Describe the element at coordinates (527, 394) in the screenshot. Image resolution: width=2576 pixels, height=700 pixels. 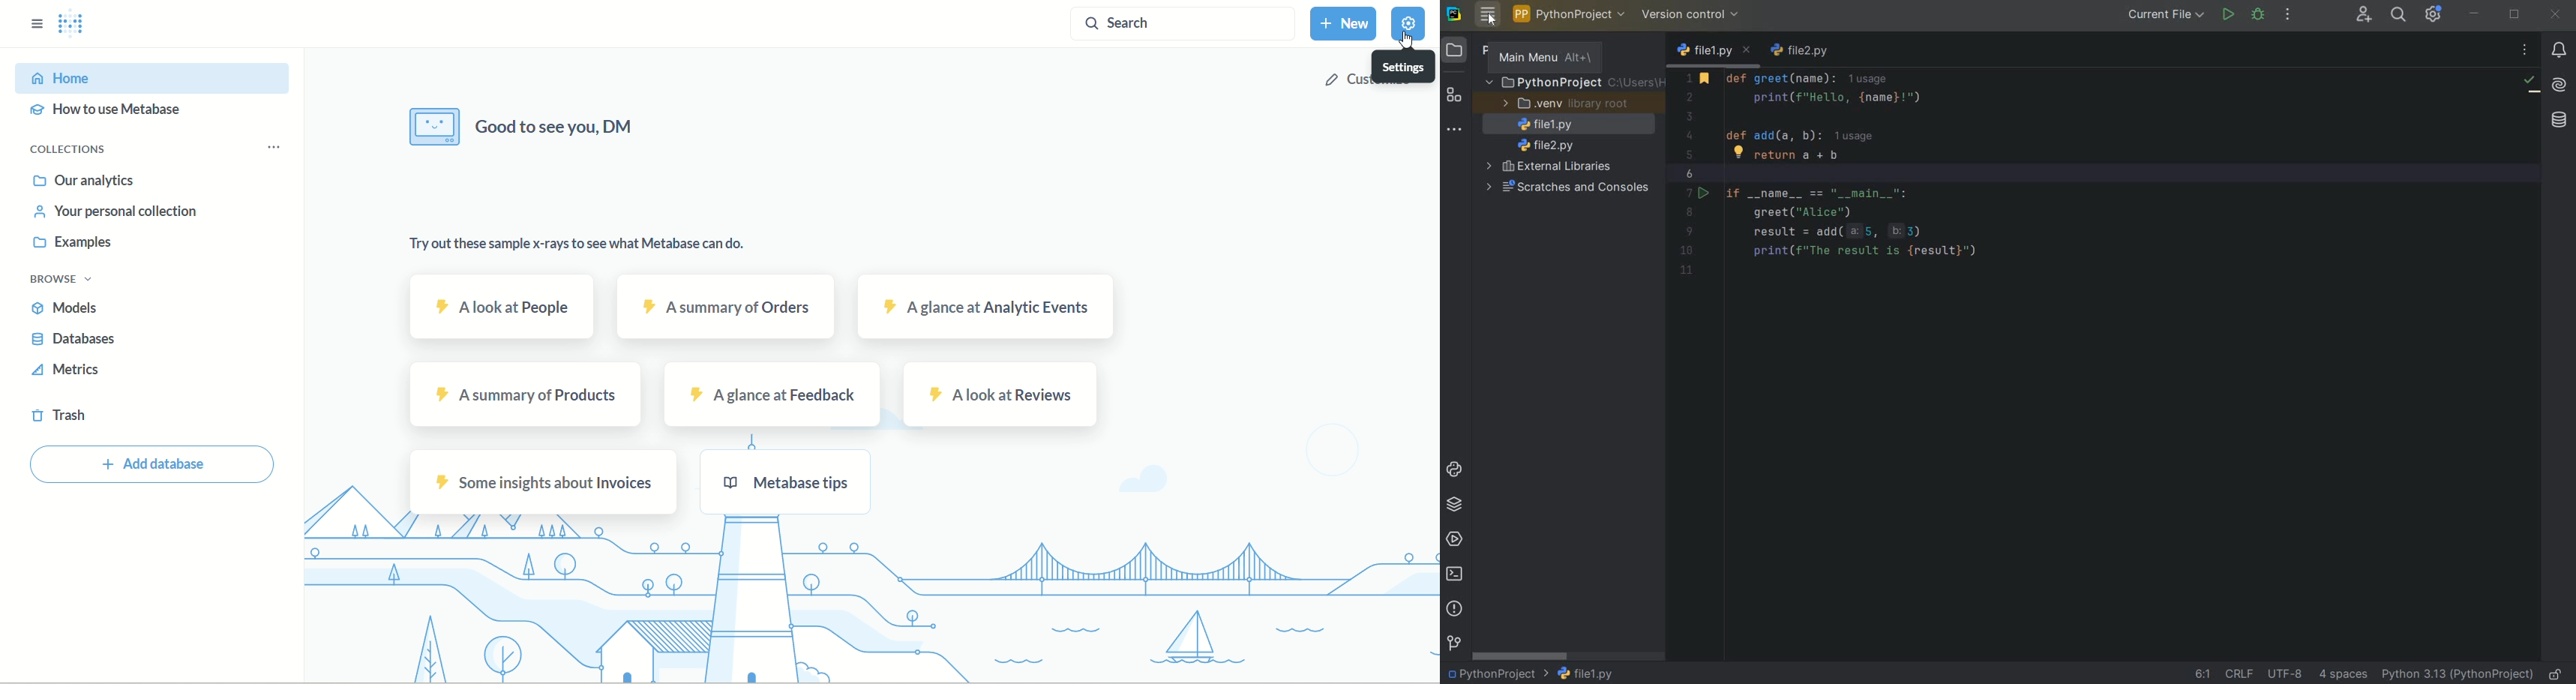
I see `products` at that location.